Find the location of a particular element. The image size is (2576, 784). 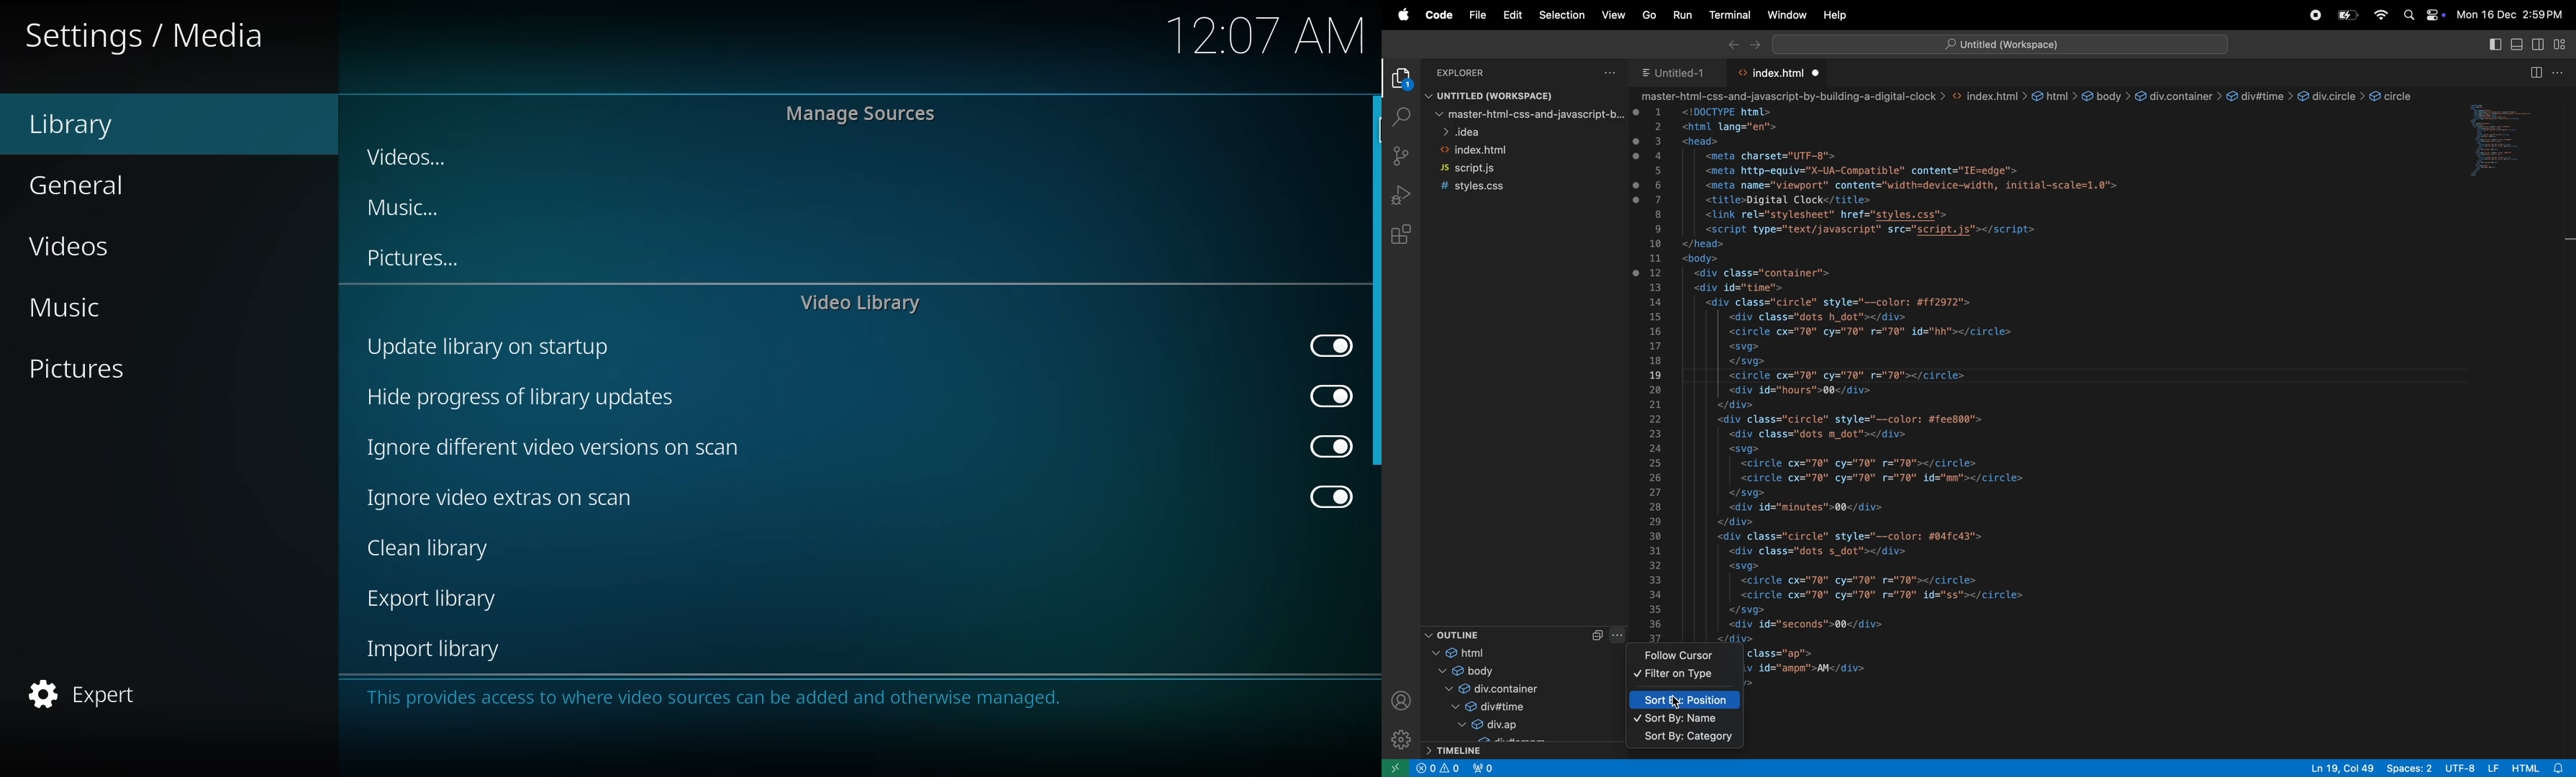

script.js is located at coordinates (1494, 168).